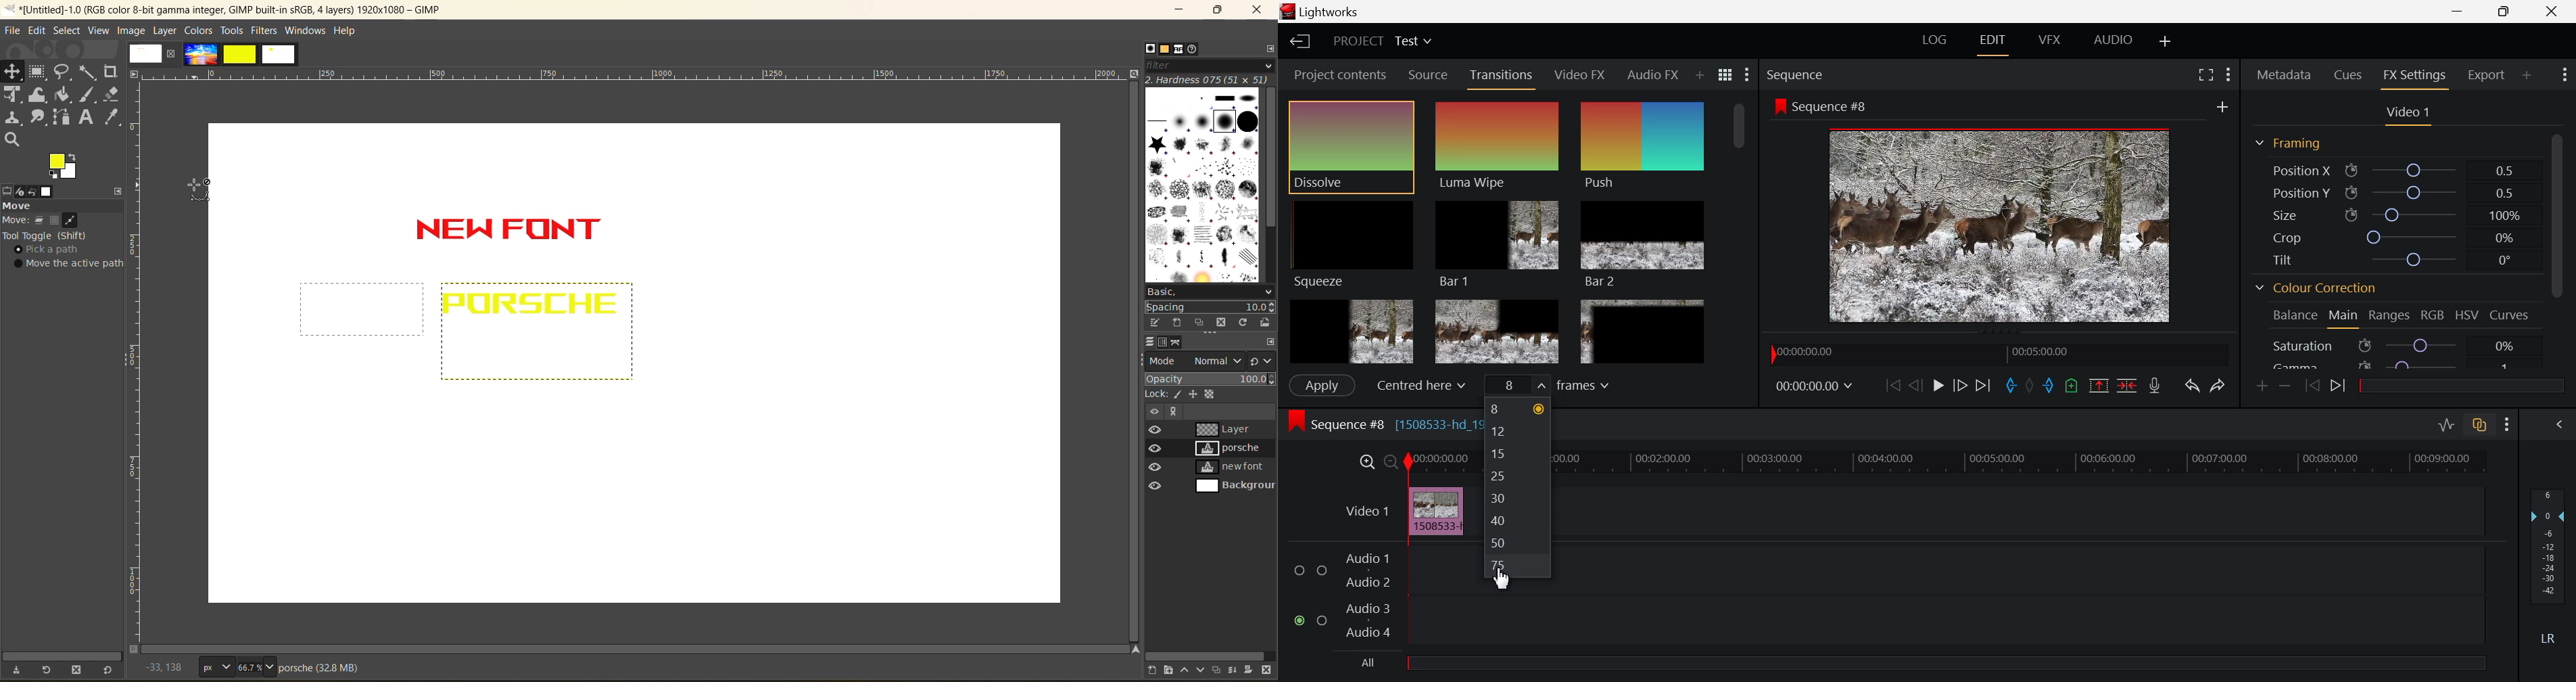  I want to click on Timeline, so click(2022, 463).